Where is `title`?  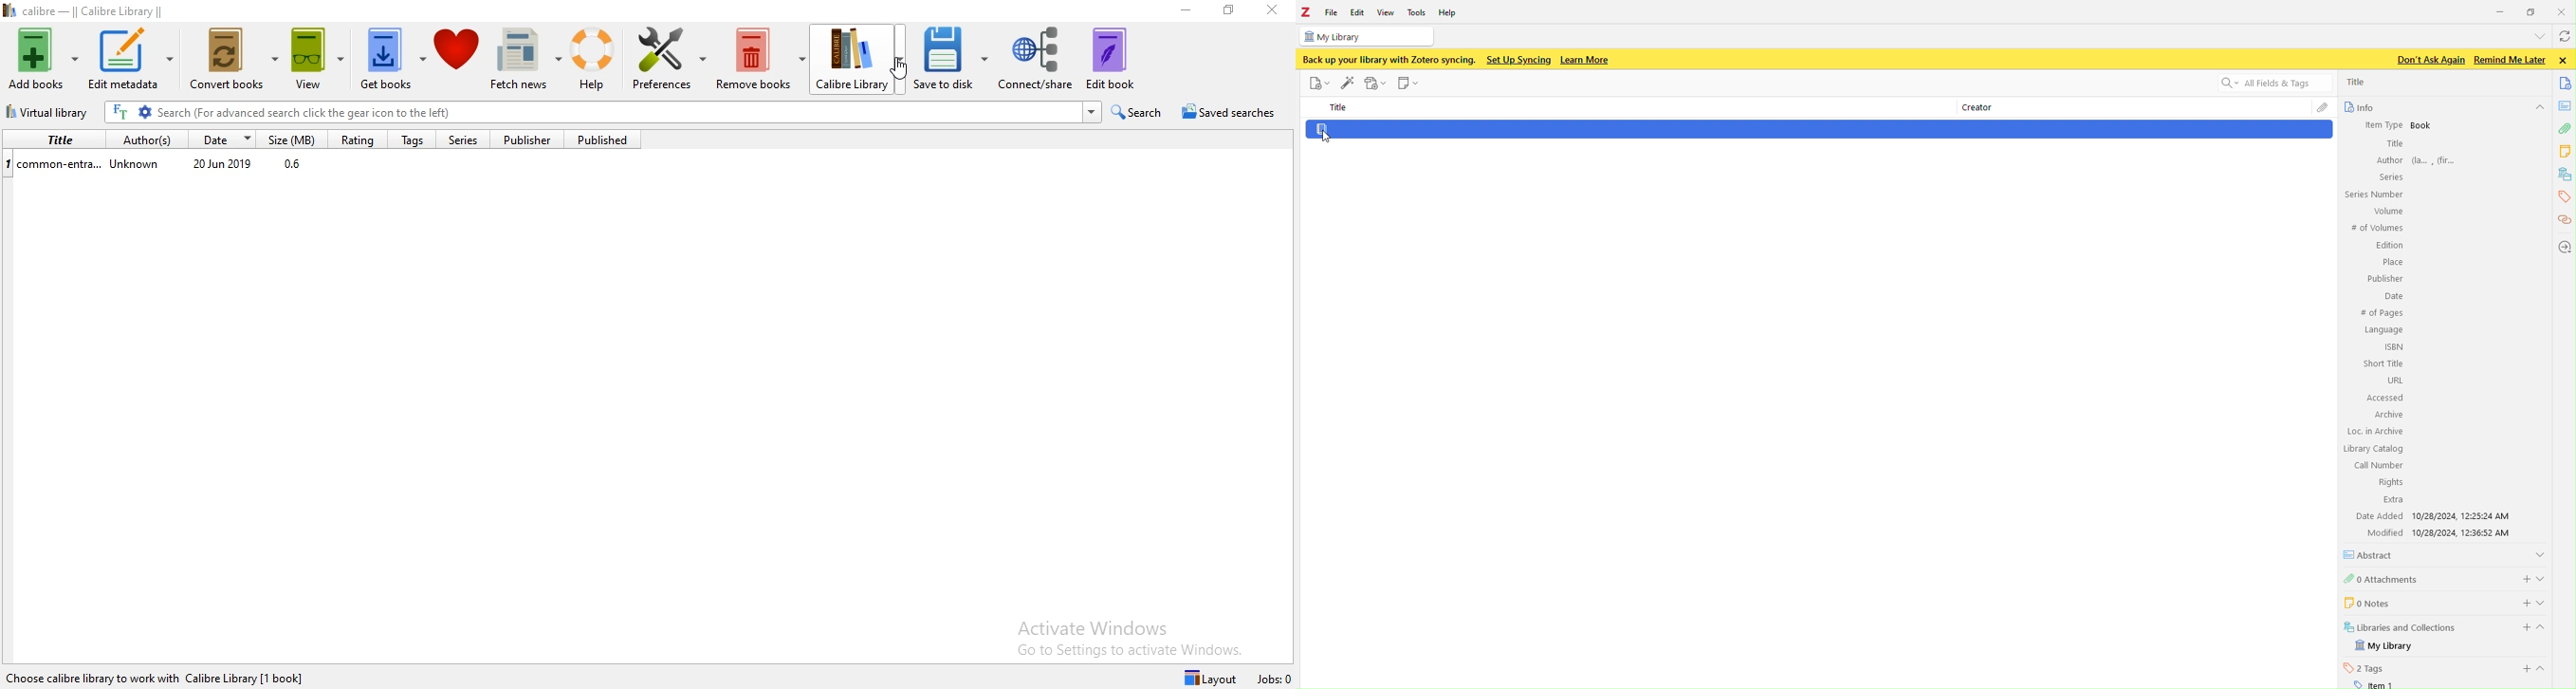 title is located at coordinates (1341, 108).